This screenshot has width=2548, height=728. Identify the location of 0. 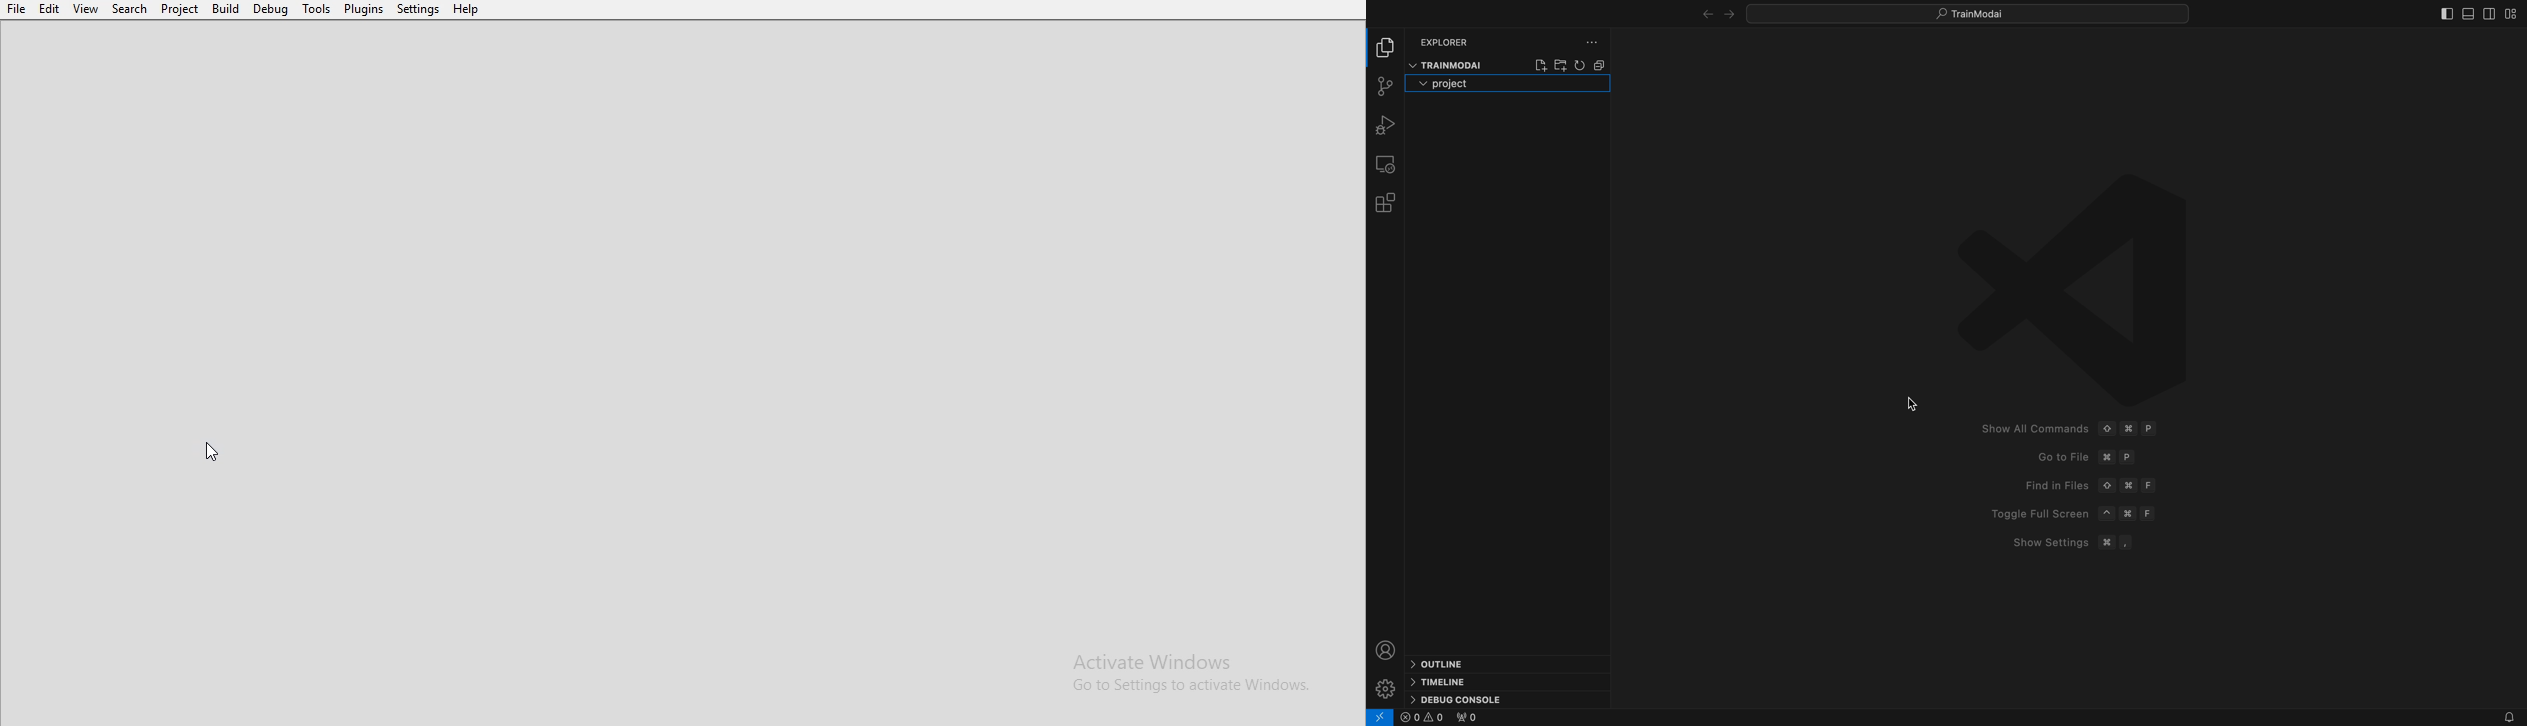
(1422, 718).